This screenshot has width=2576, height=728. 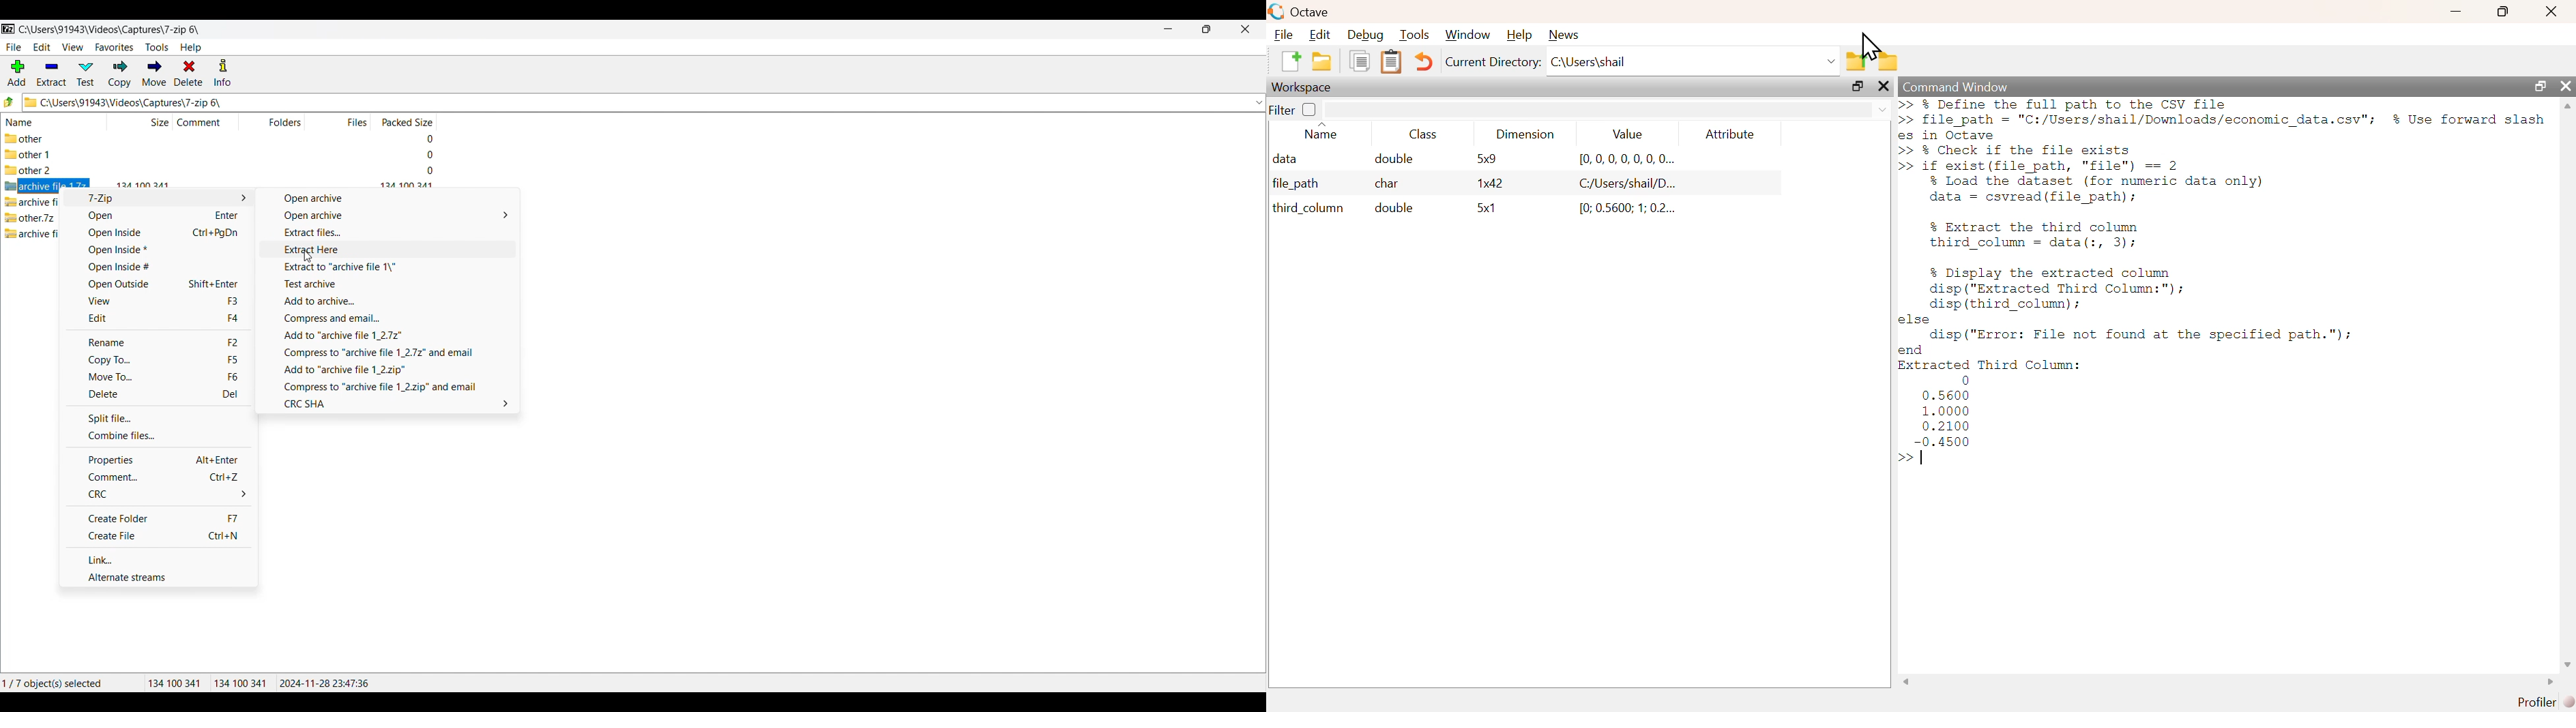 I want to click on Open inside, so click(x=157, y=233).